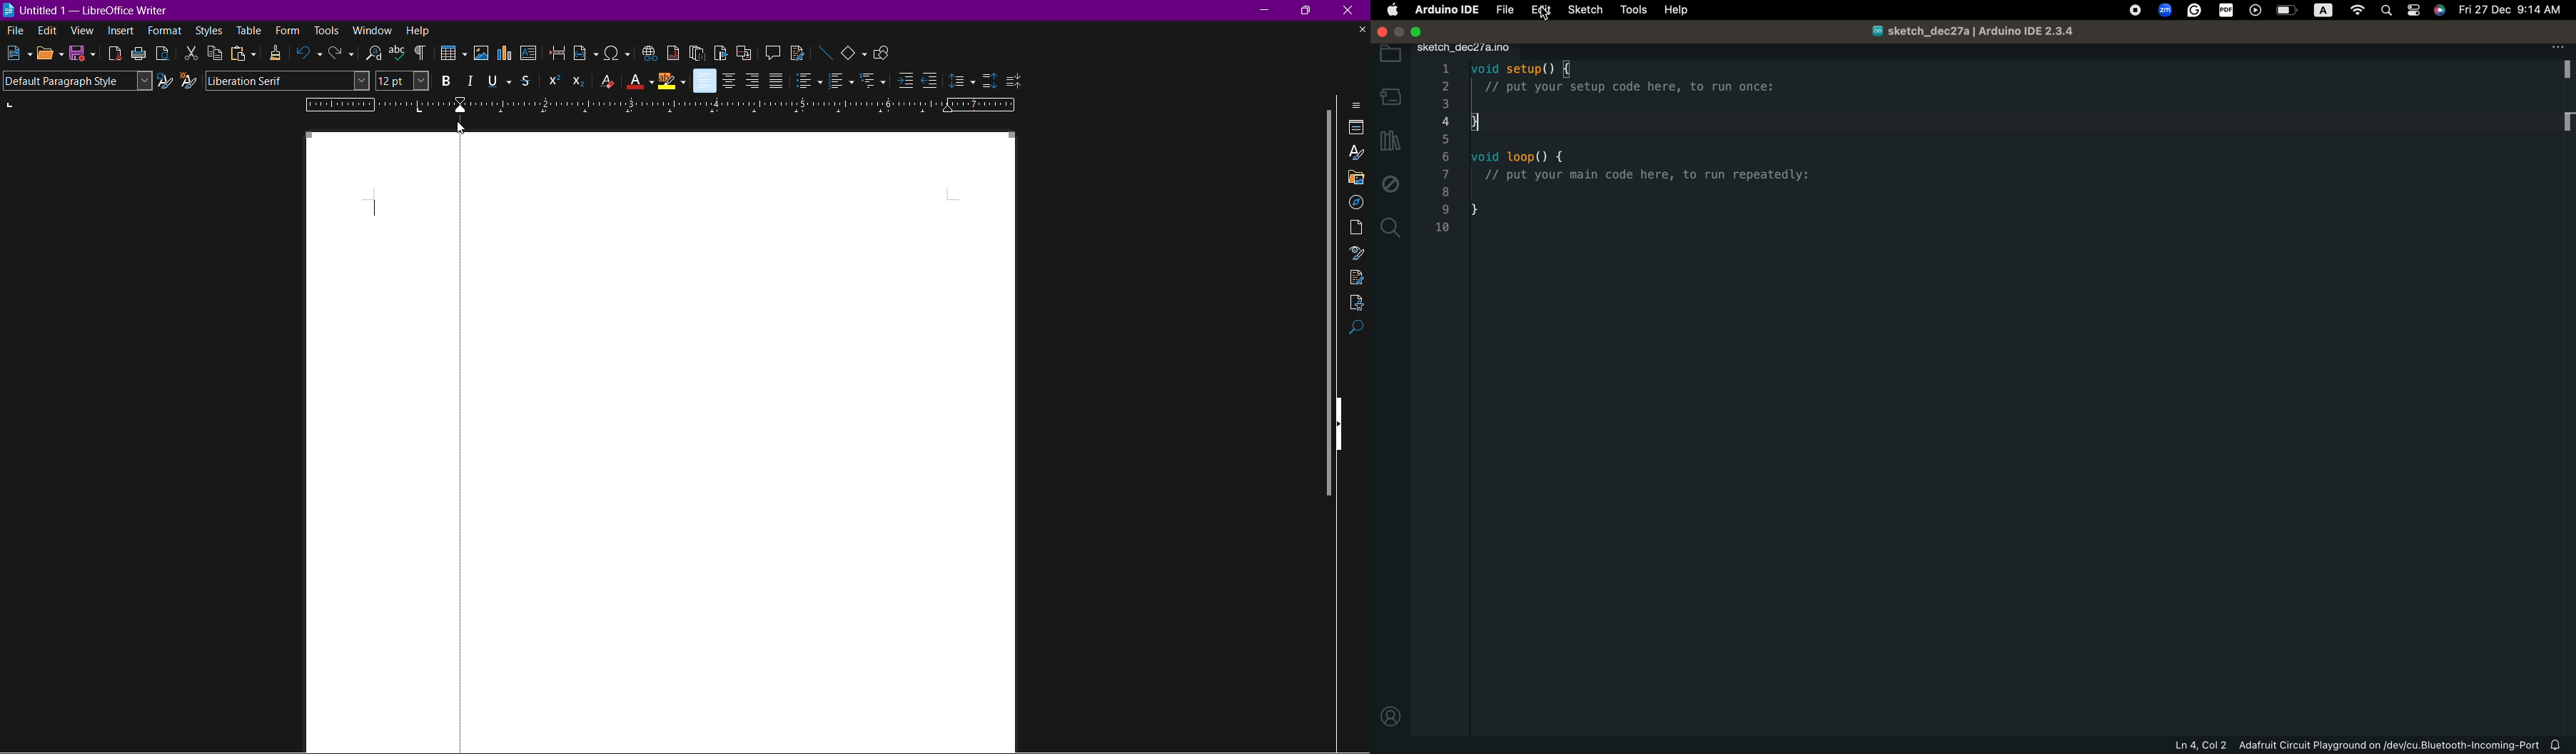 This screenshot has height=756, width=2576. I want to click on Untitled 1 — LibreOffice Writer, so click(89, 9).